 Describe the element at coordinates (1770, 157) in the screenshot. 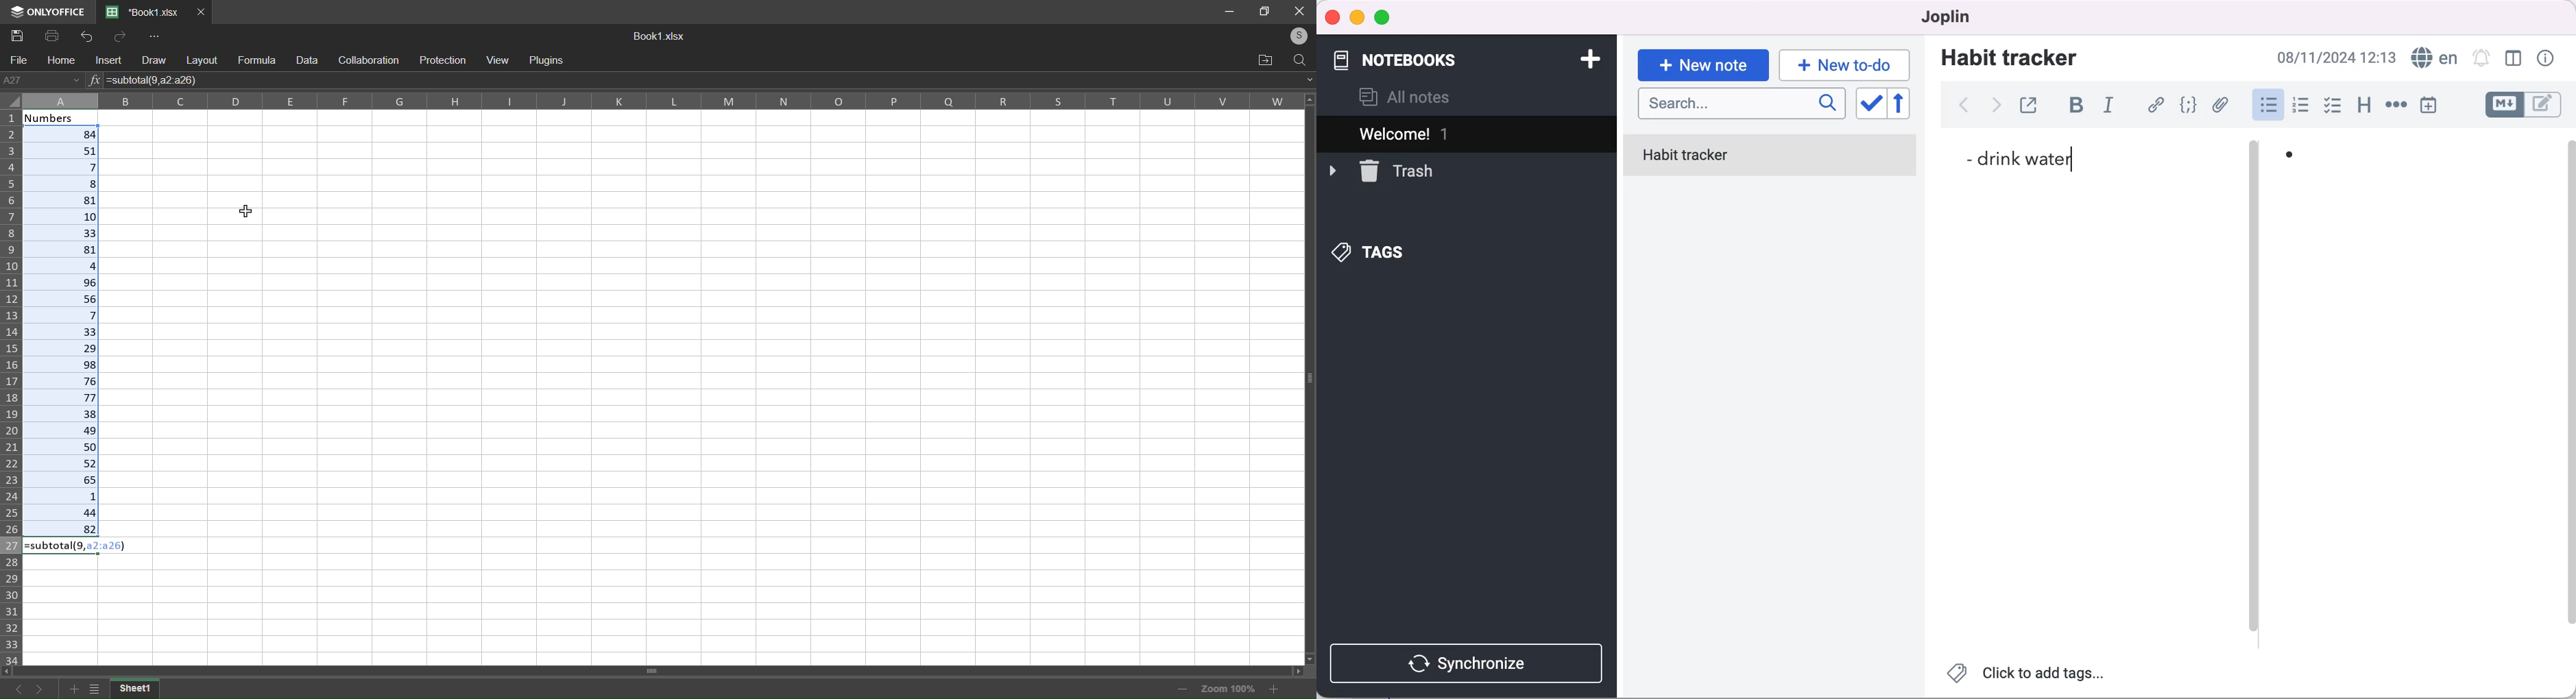

I see `habit tracker` at that location.